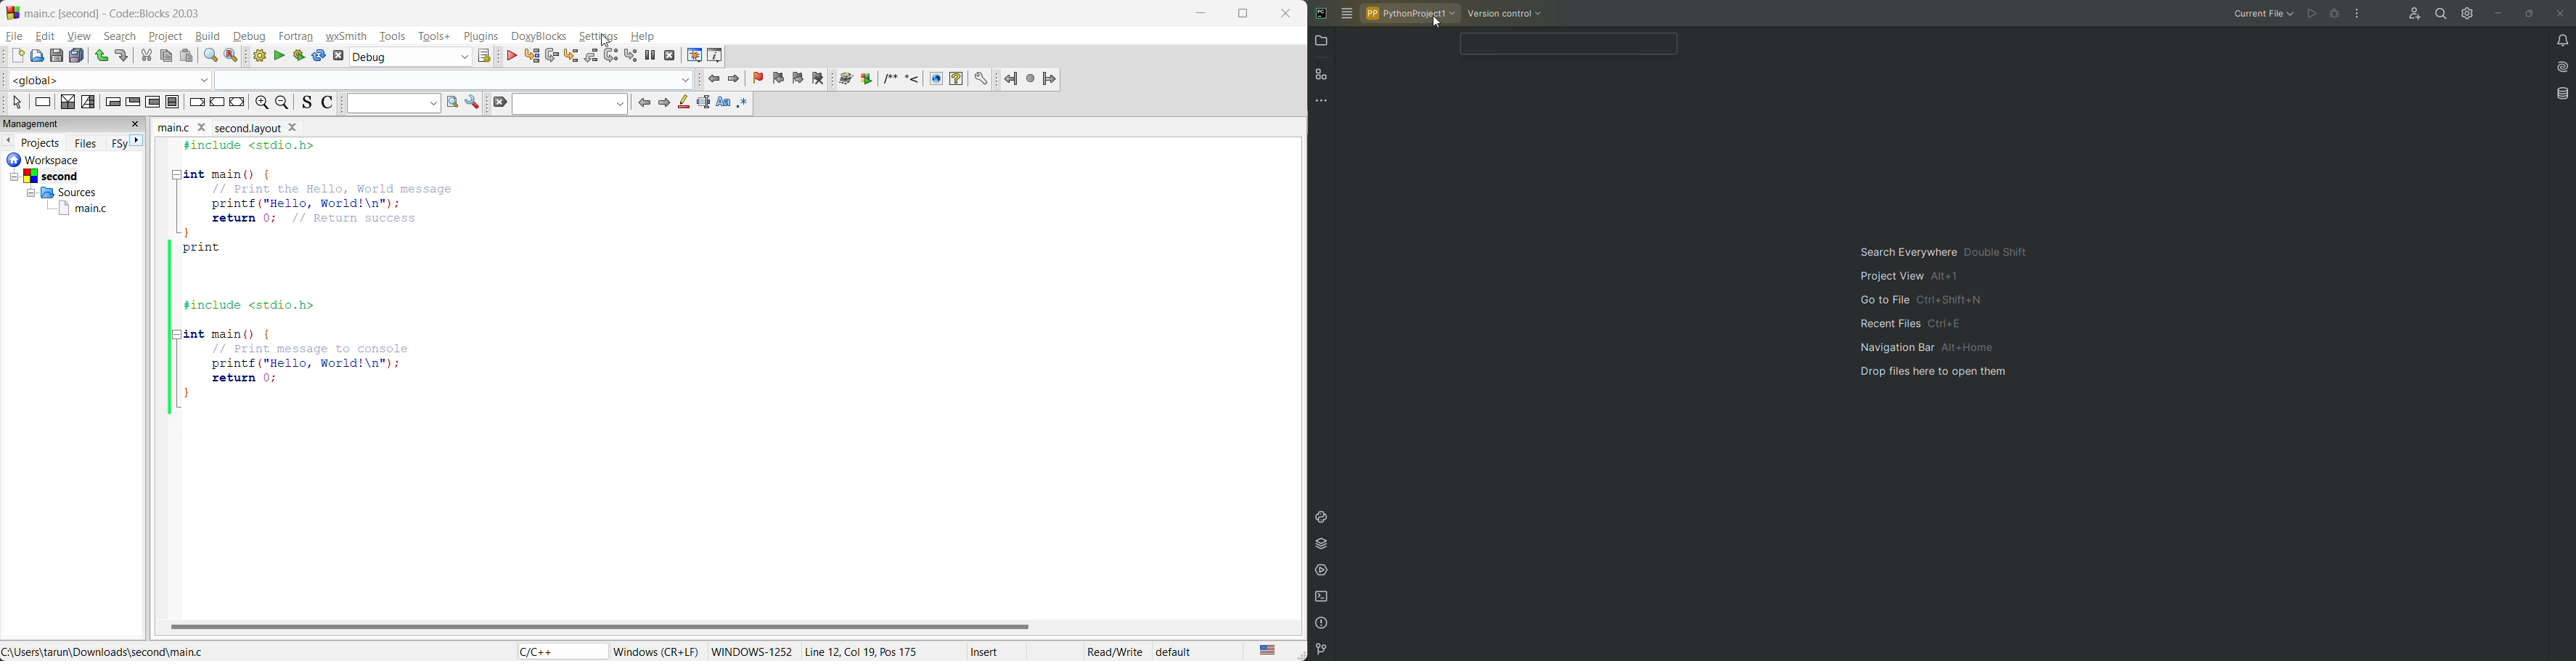 This screenshot has width=2576, height=672. What do you see at coordinates (1187, 652) in the screenshot?
I see `default` at bounding box center [1187, 652].